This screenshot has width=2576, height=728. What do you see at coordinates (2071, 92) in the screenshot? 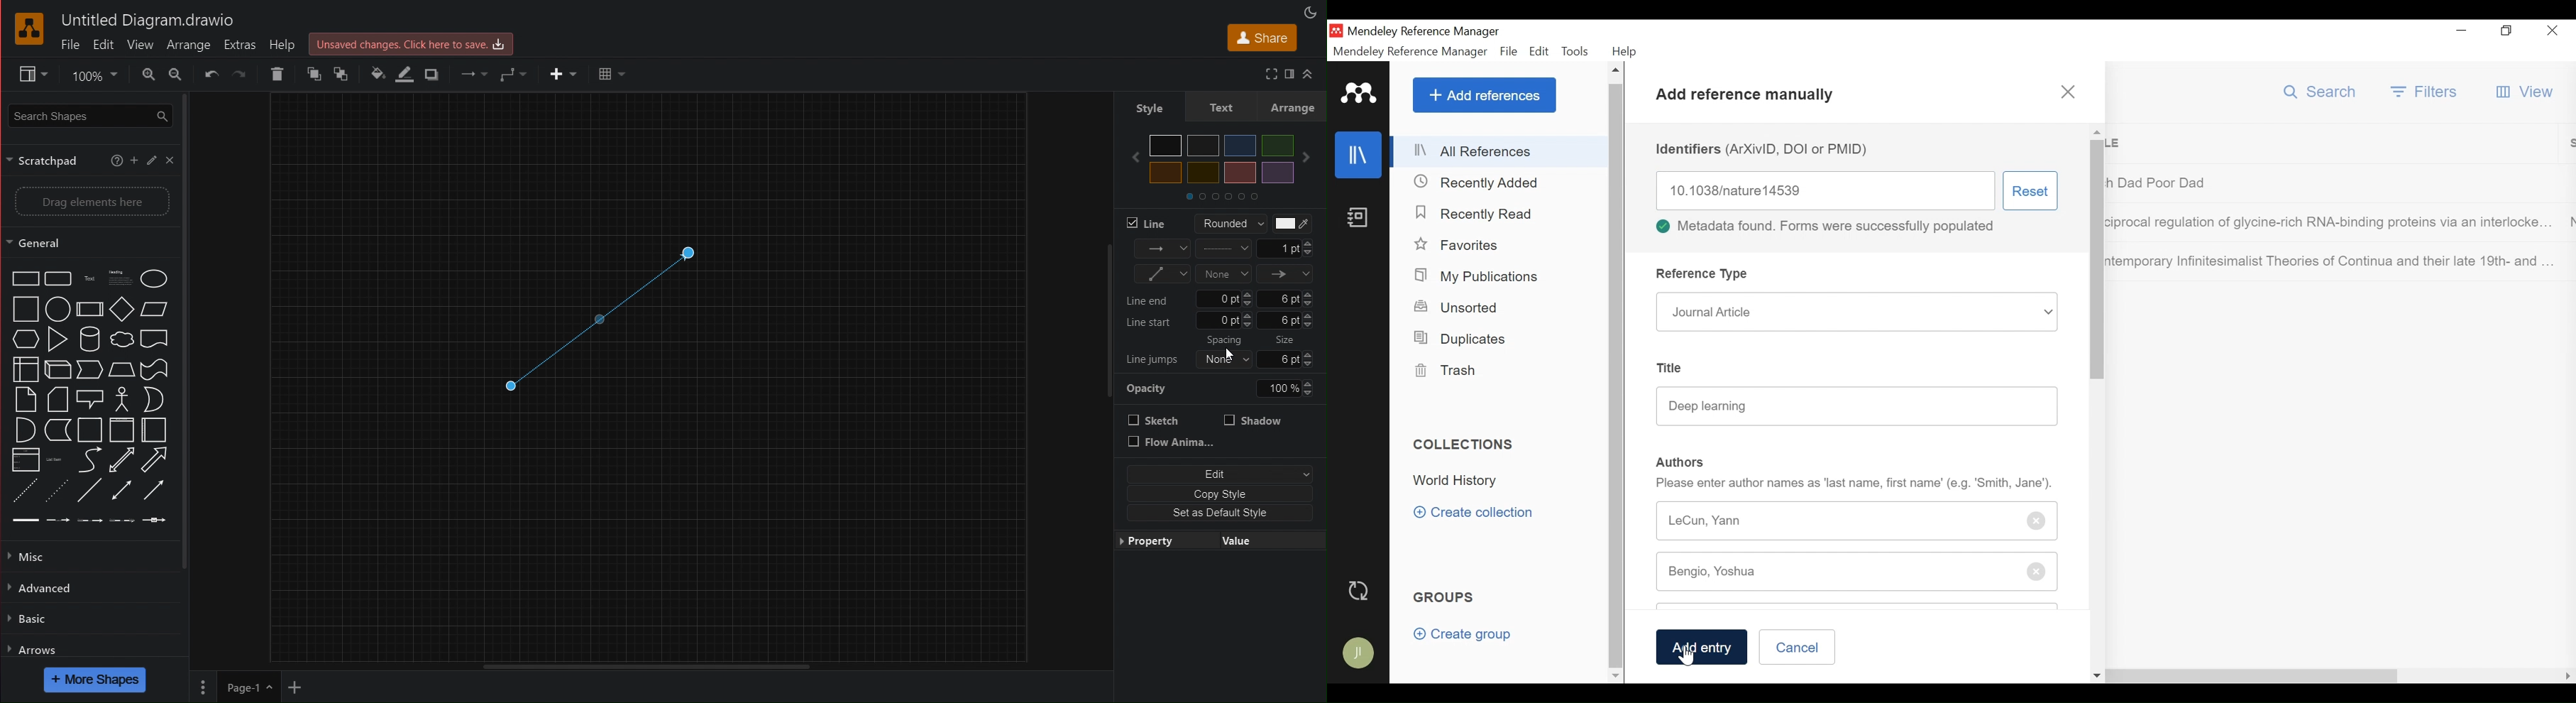
I see `close` at bounding box center [2071, 92].